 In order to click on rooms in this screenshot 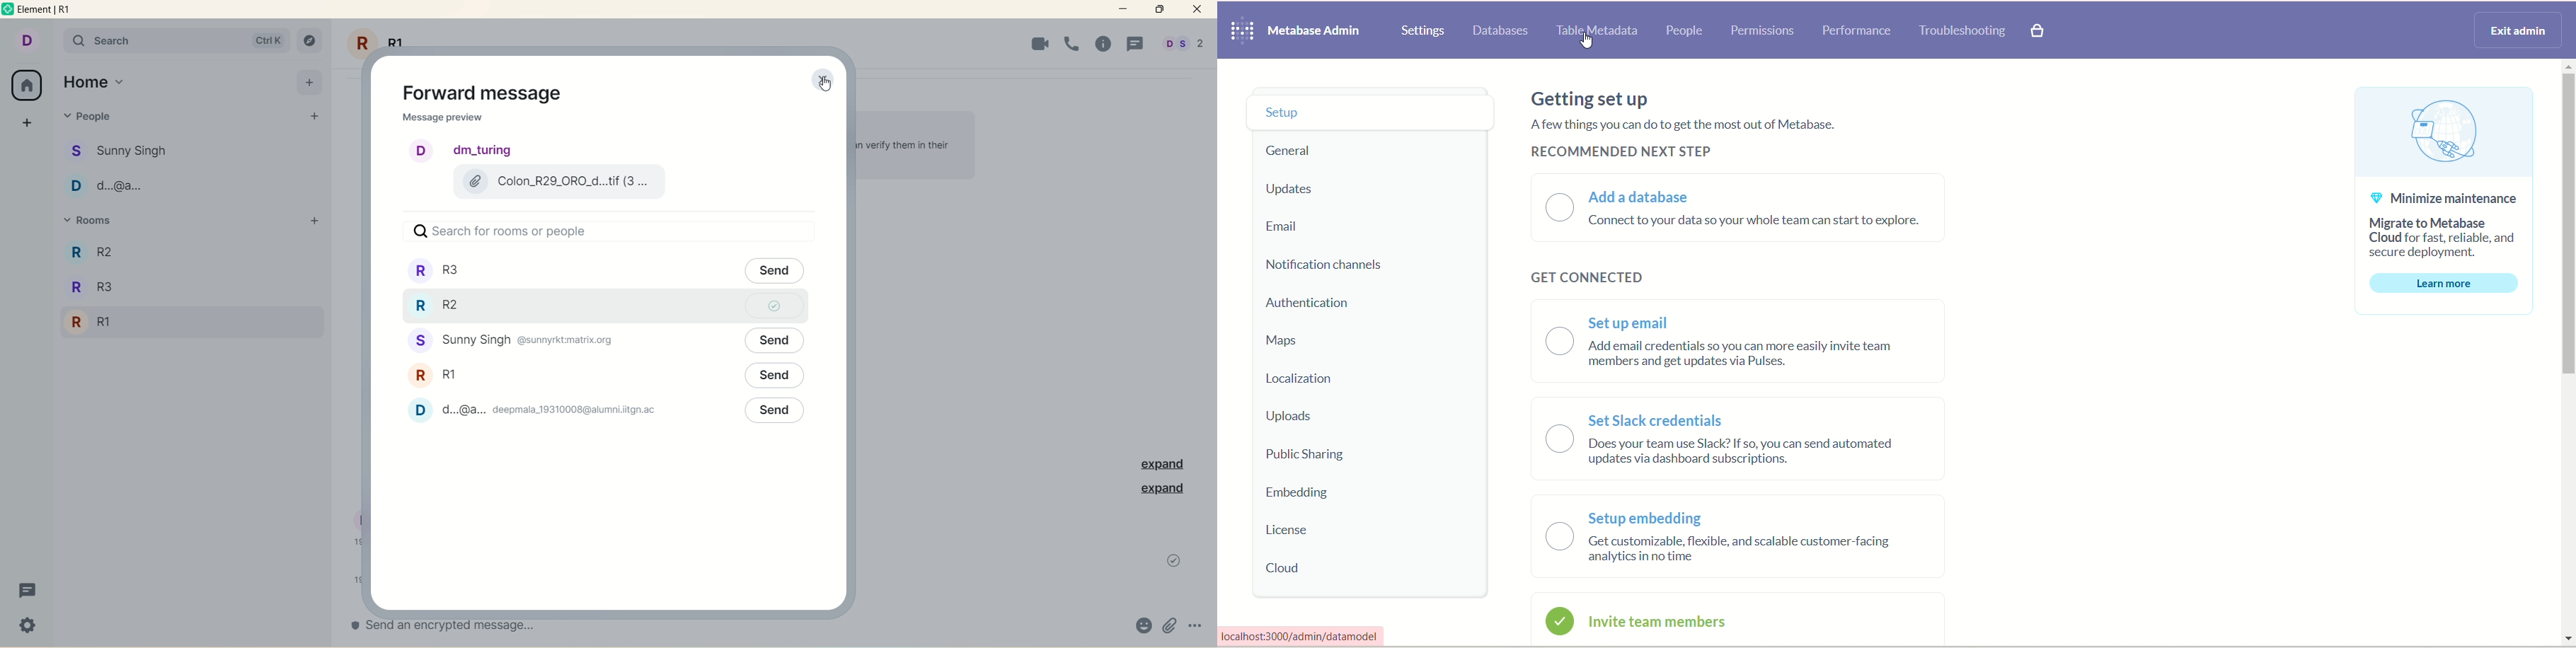, I will do `click(599, 272)`.